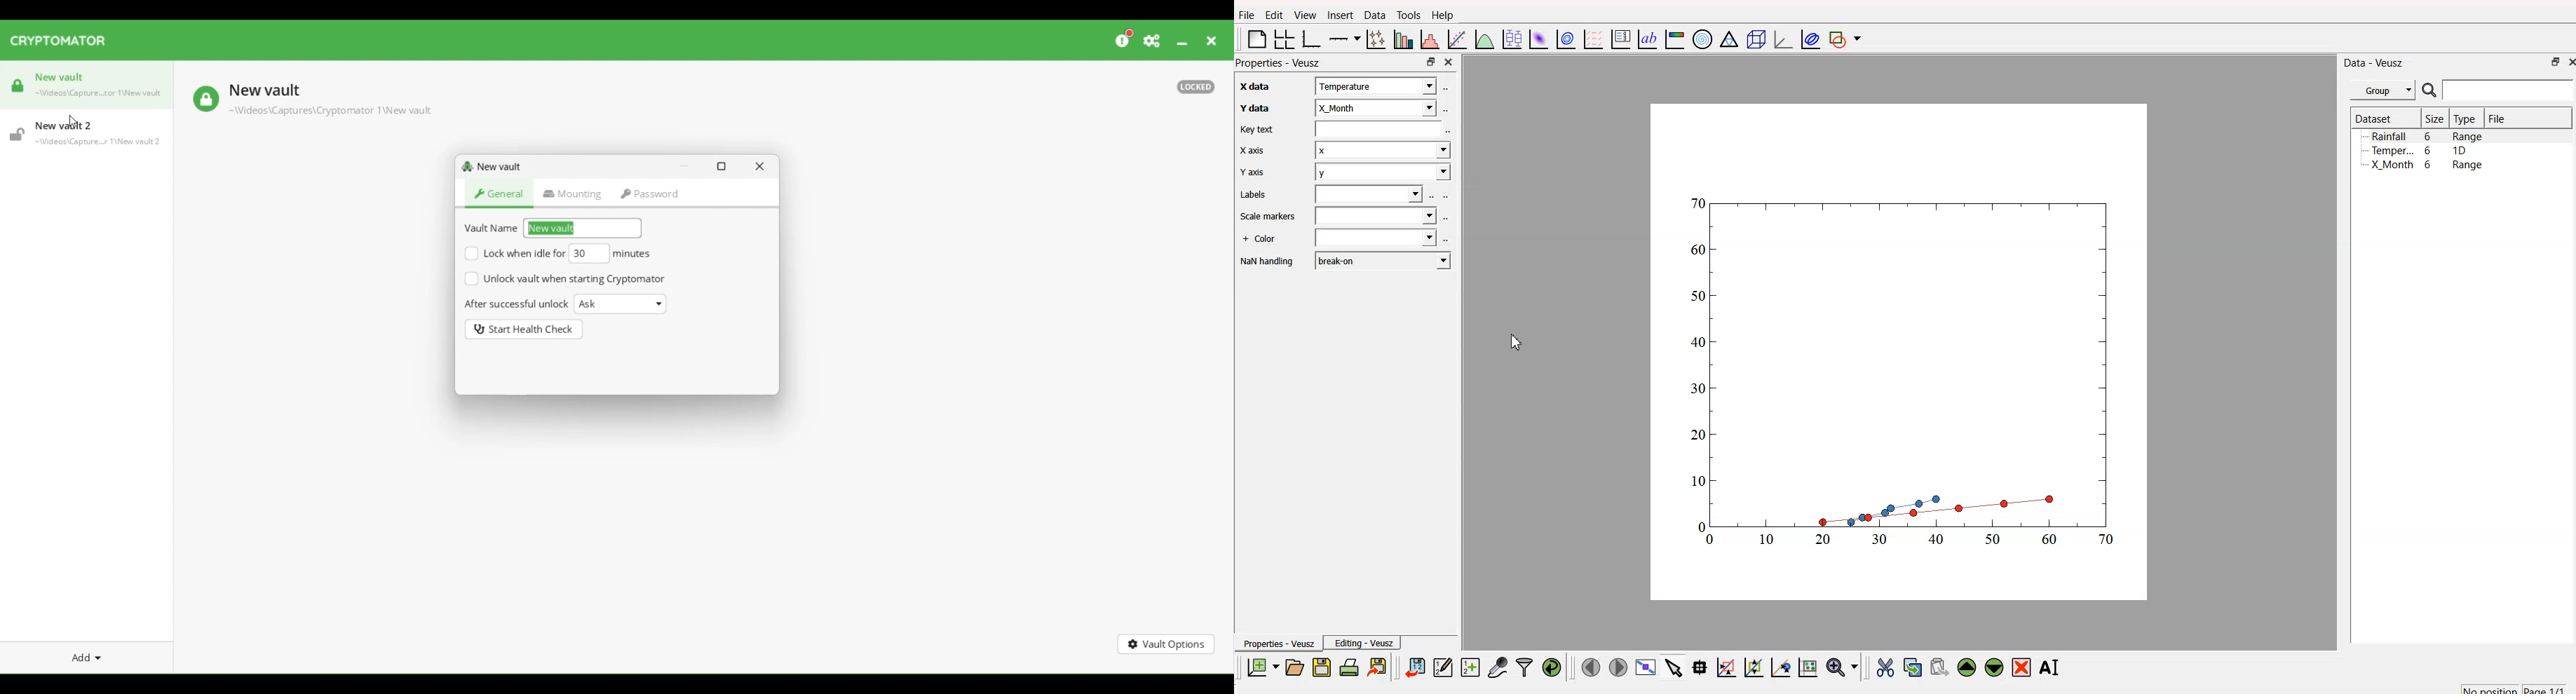 The height and width of the screenshot is (700, 2576). Describe the element at coordinates (2551, 64) in the screenshot. I see `maximize` at that location.